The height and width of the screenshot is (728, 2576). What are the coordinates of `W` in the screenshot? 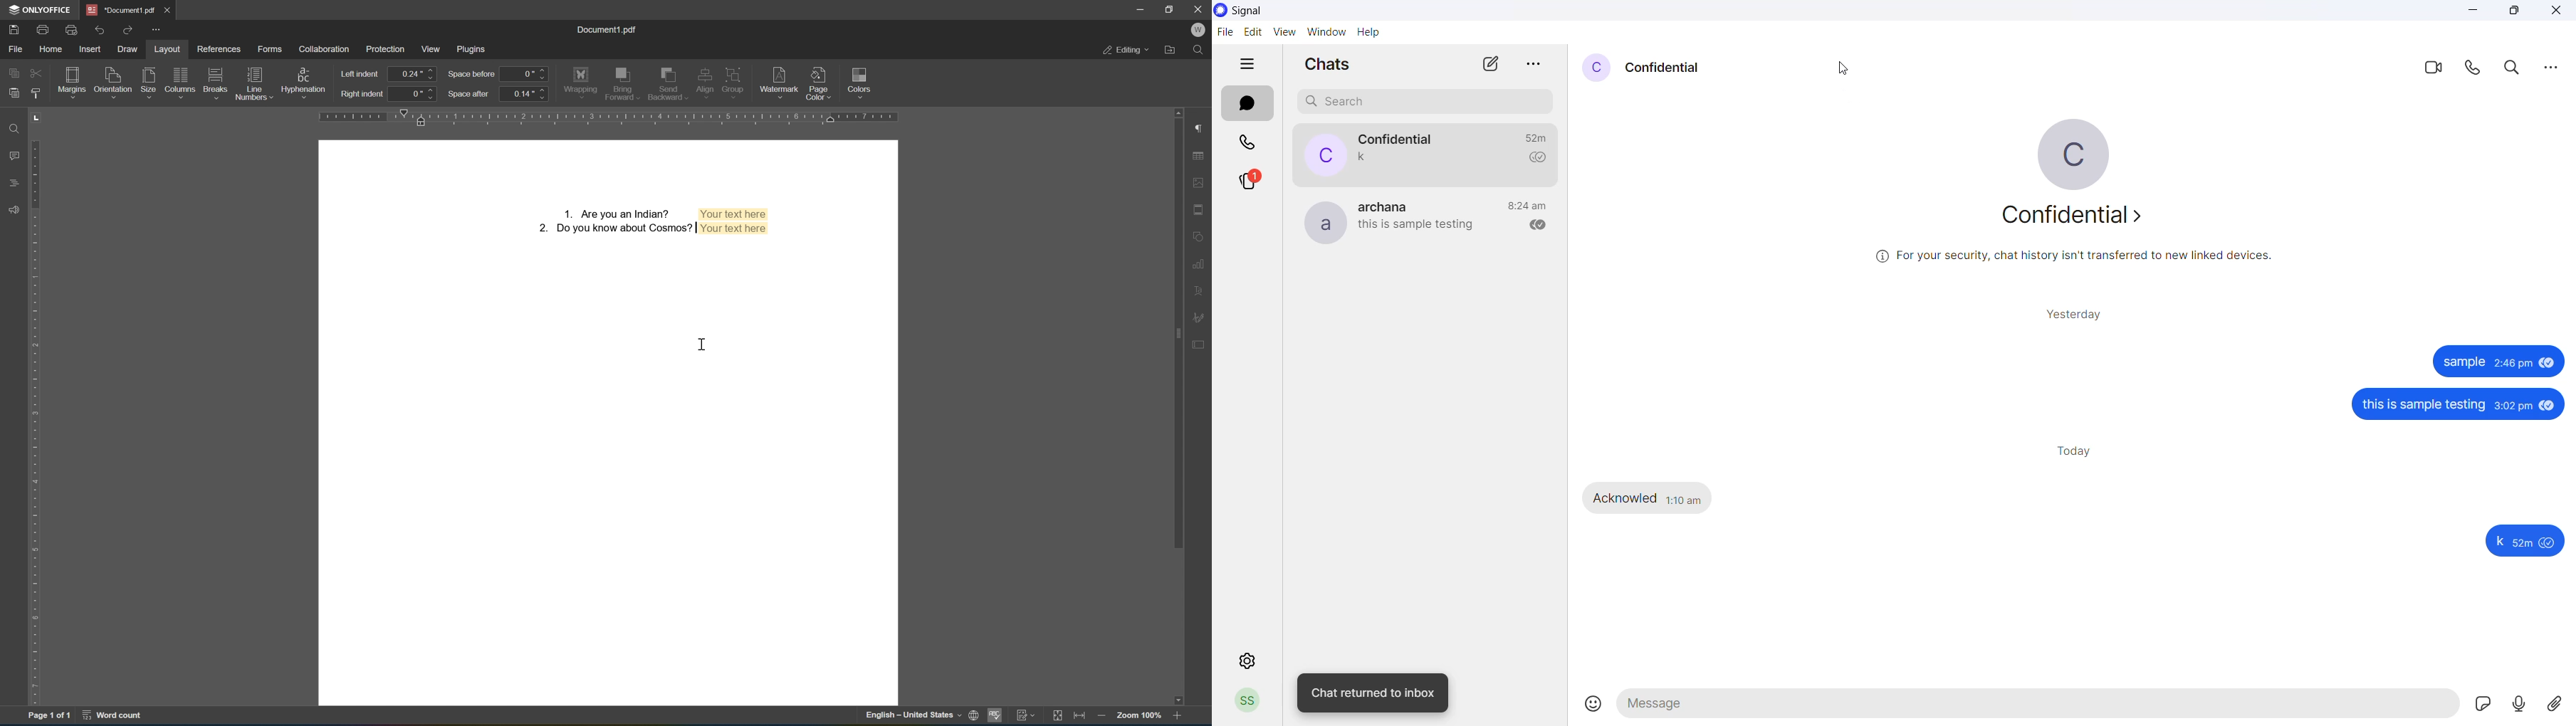 It's located at (1200, 29).